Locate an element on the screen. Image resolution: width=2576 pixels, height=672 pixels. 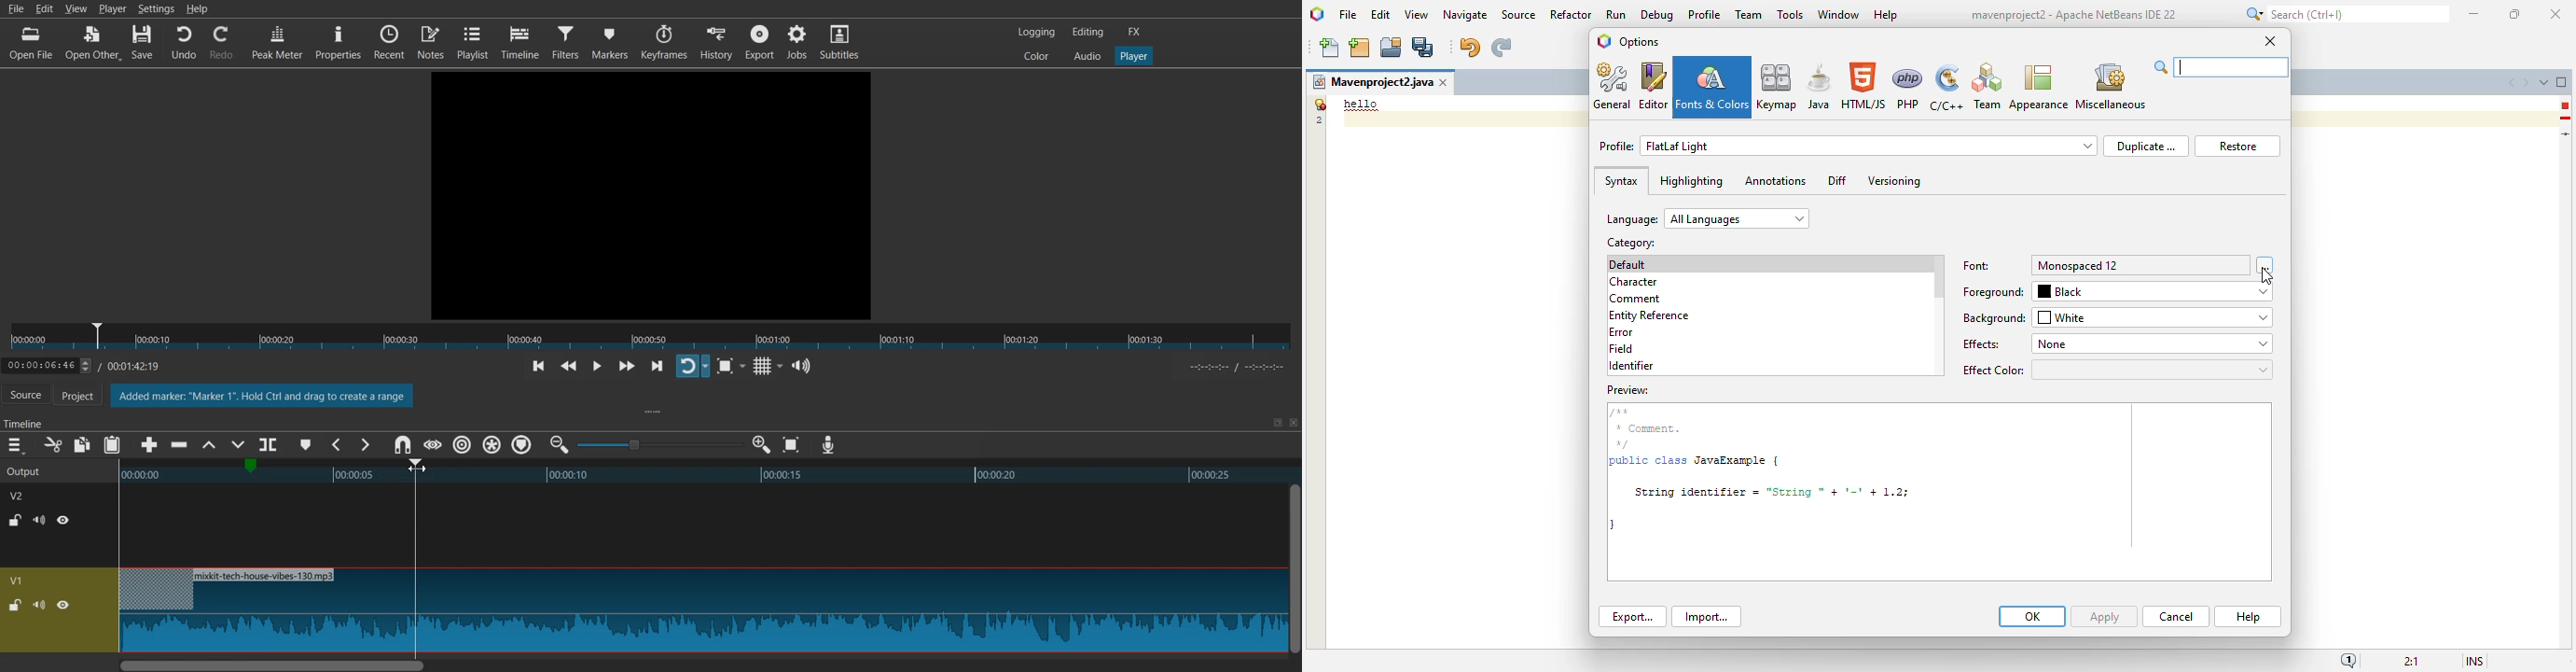
V1 is located at coordinates (18, 580).